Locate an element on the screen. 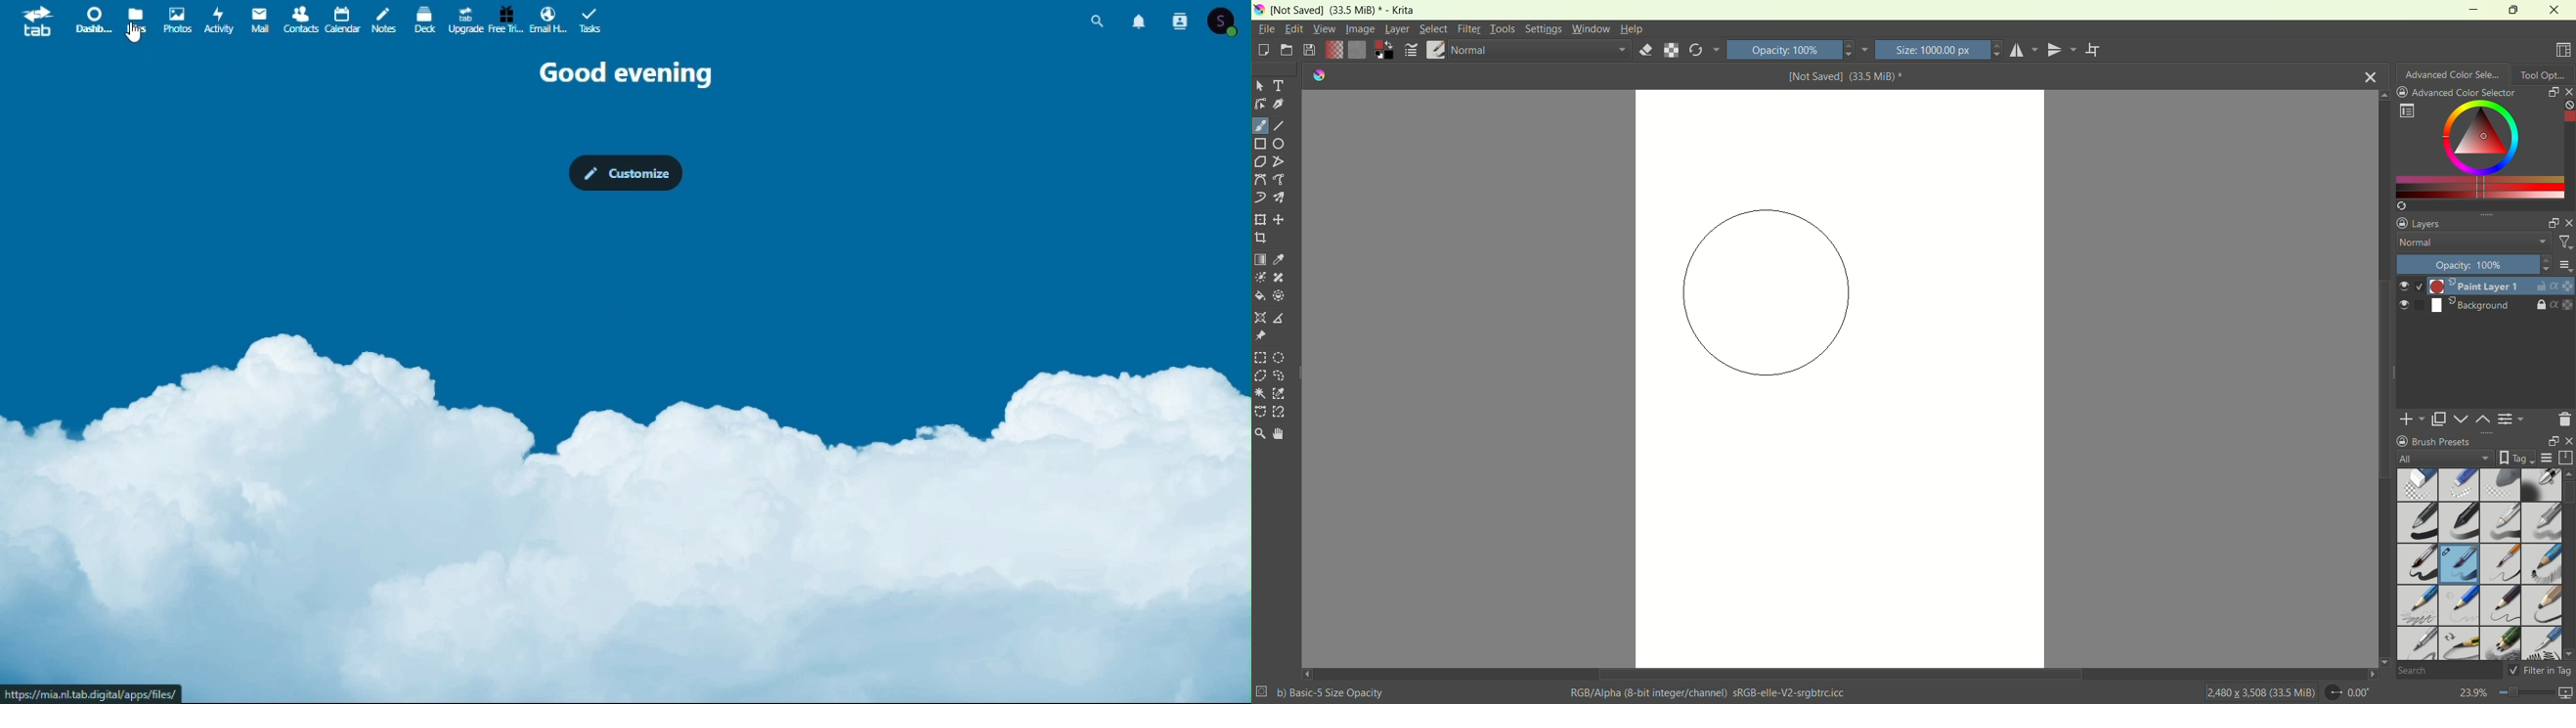 The height and width of the screenshot is (728, 2576). move is located at coordinates (1279, 219).